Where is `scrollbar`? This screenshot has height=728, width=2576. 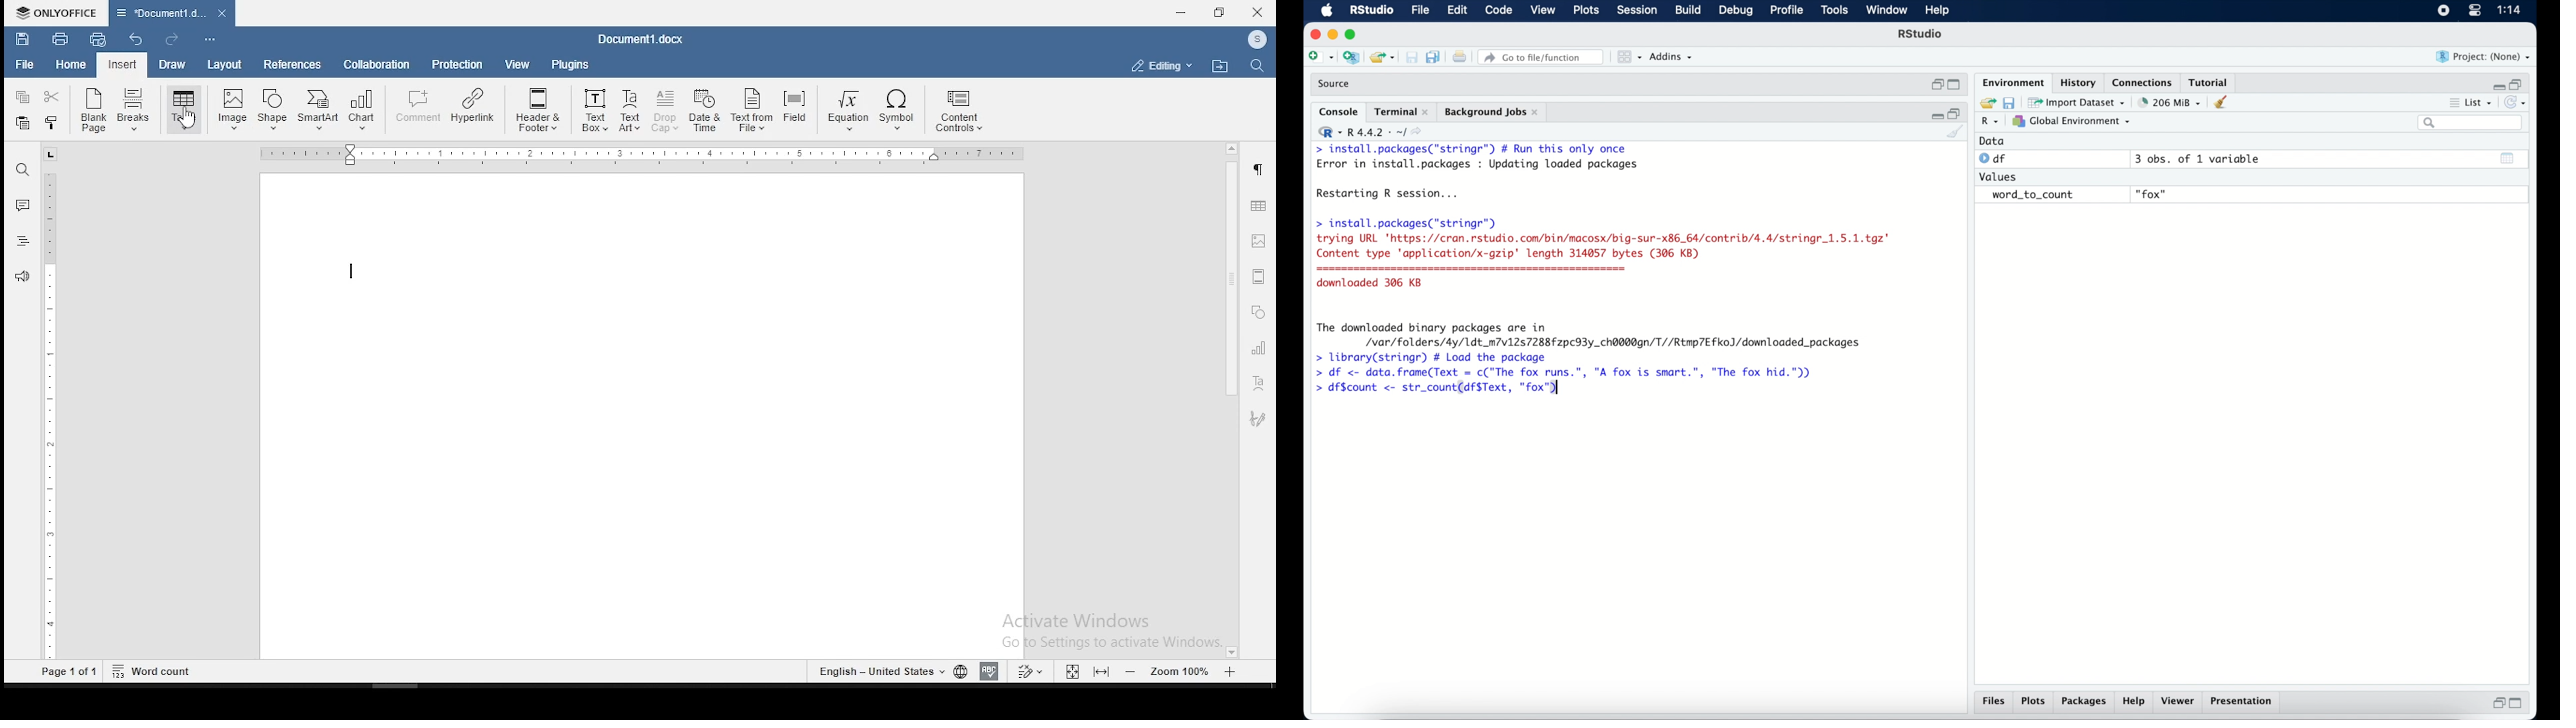 scrollbar is located at coordinates (1229, 400).